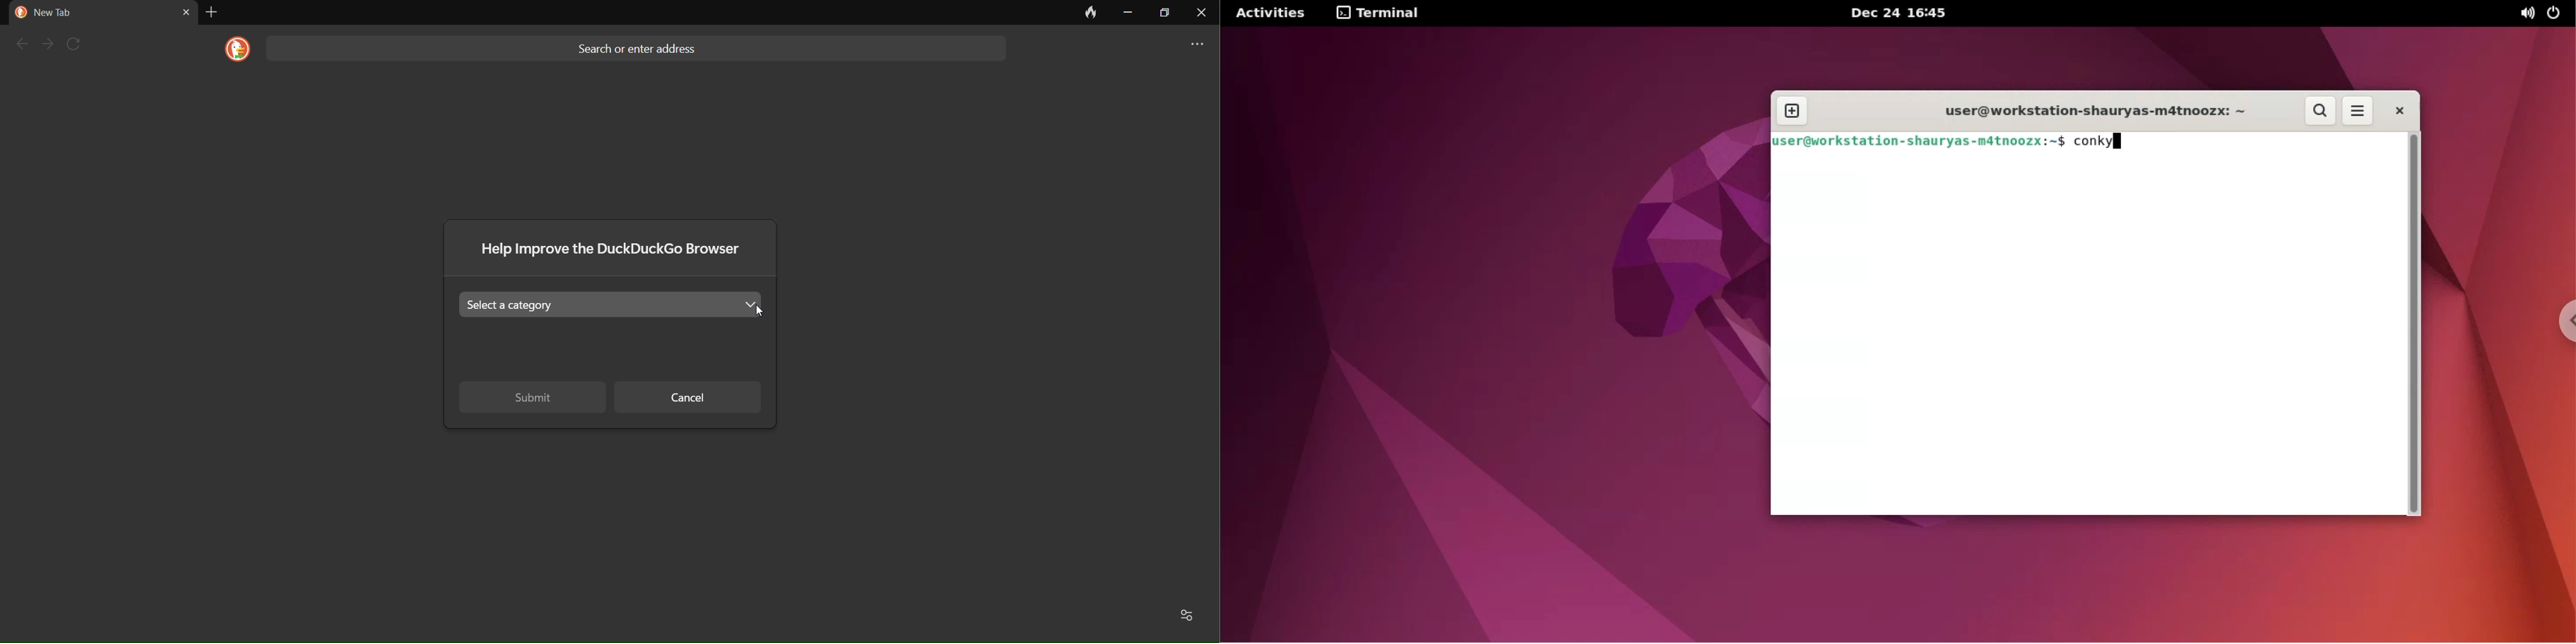  What do you see at coordinates (20, 44) in the screenshot?
I see `back` at bounding box center [20, 44].